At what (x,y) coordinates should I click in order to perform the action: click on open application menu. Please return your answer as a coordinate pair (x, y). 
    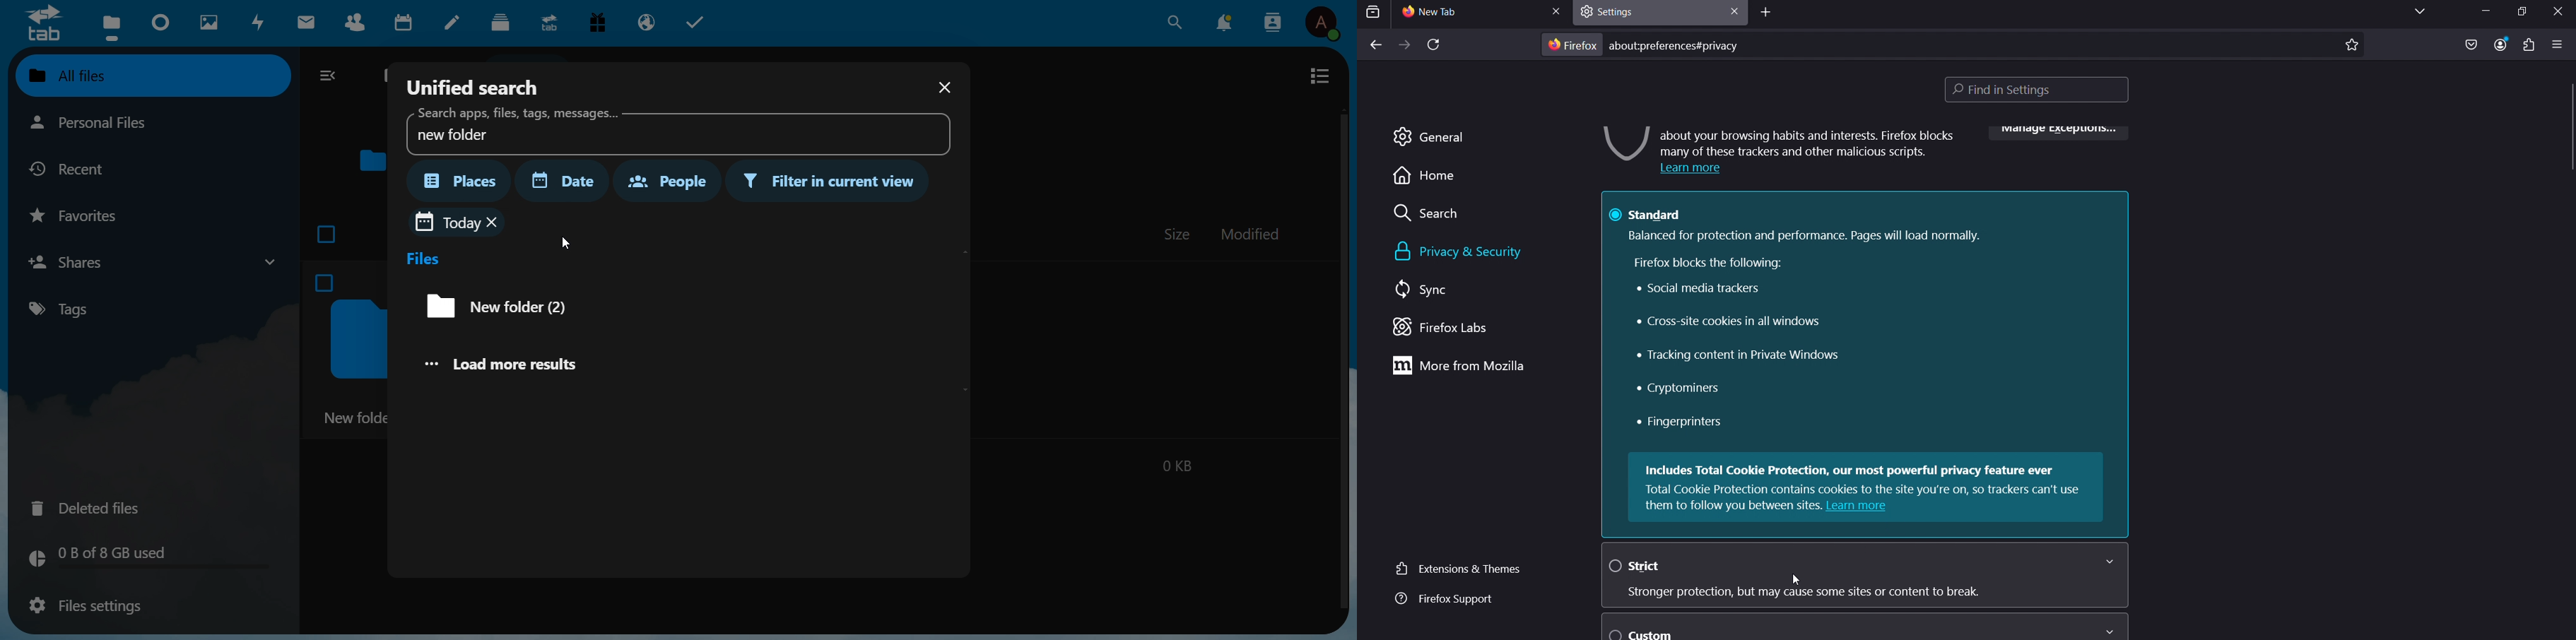
    Looking at the image, I should click on (2558, 44).